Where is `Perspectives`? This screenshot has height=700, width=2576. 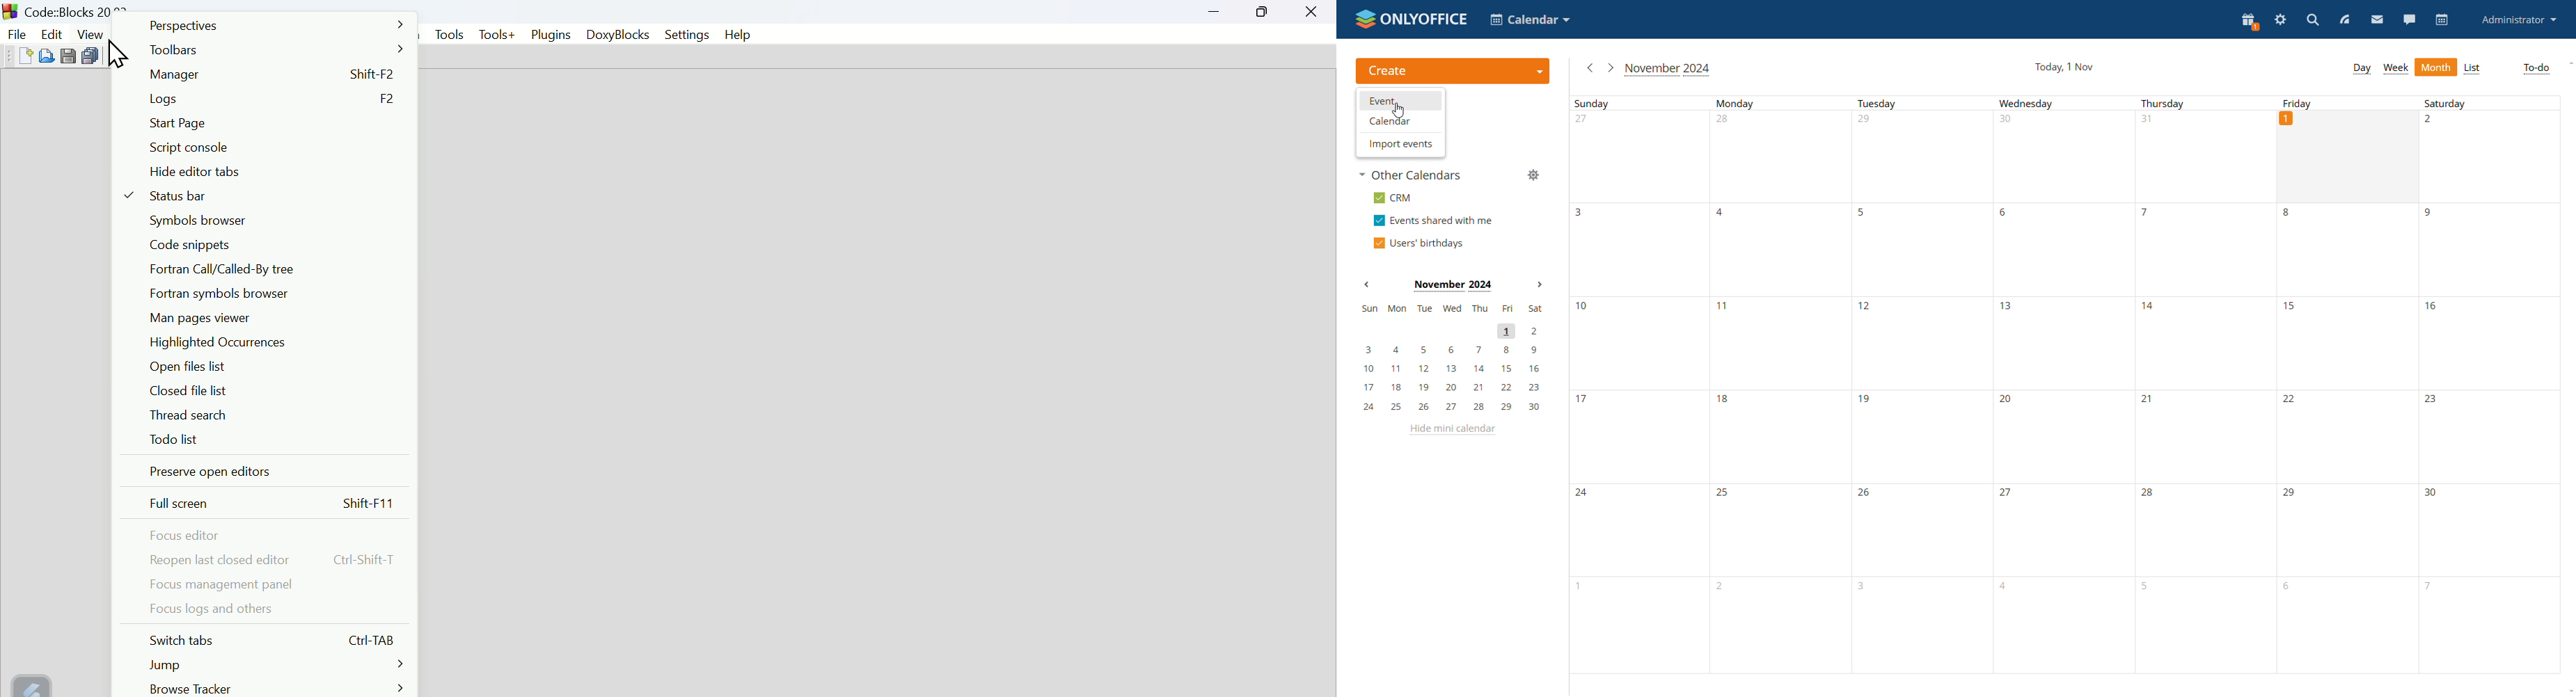
Perspectives is located at coordinates (278, 24).